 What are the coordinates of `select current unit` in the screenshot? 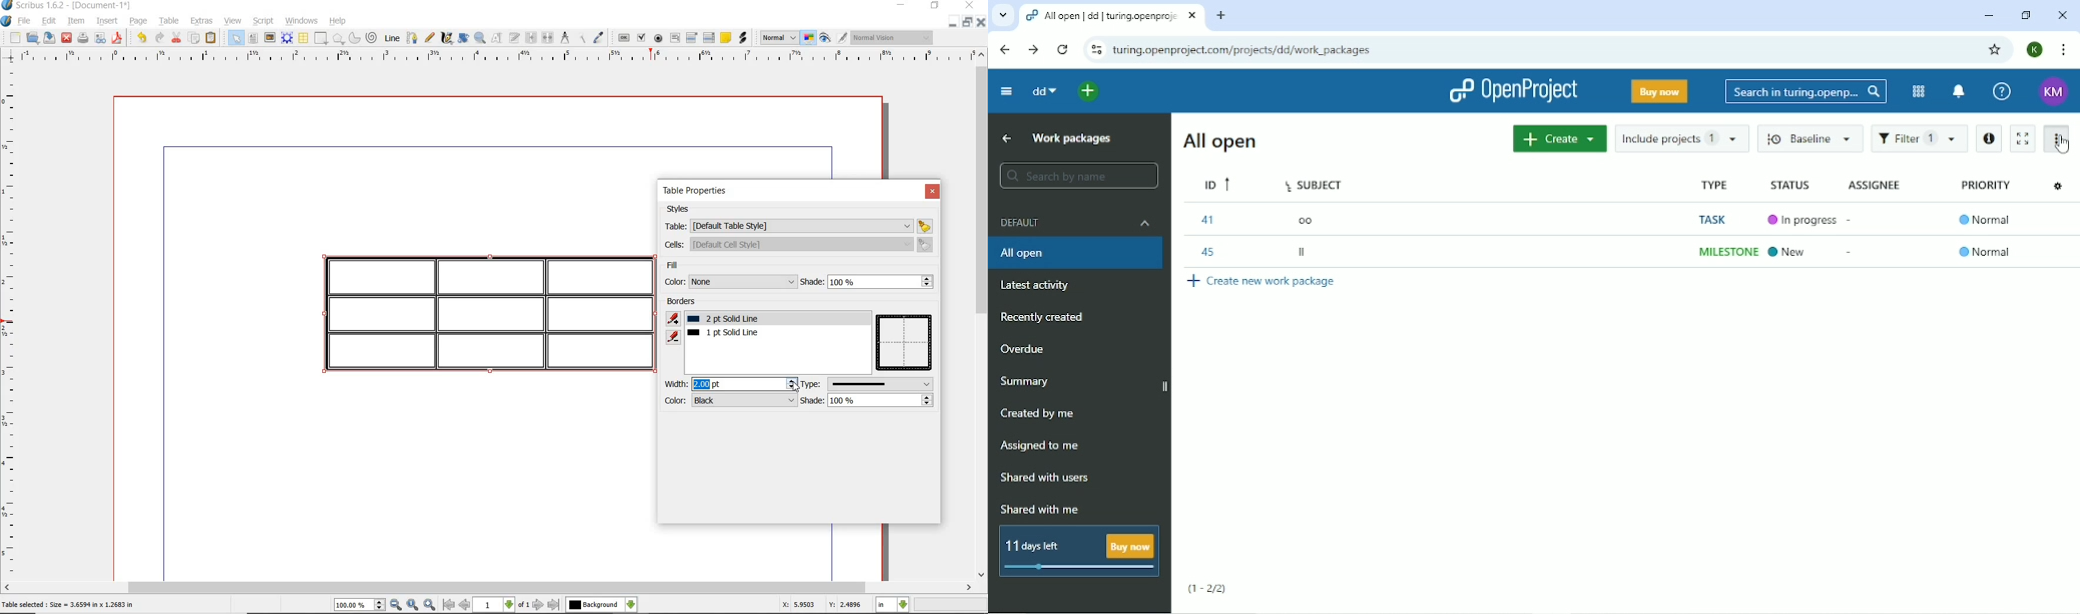 It's located at (892, 605).